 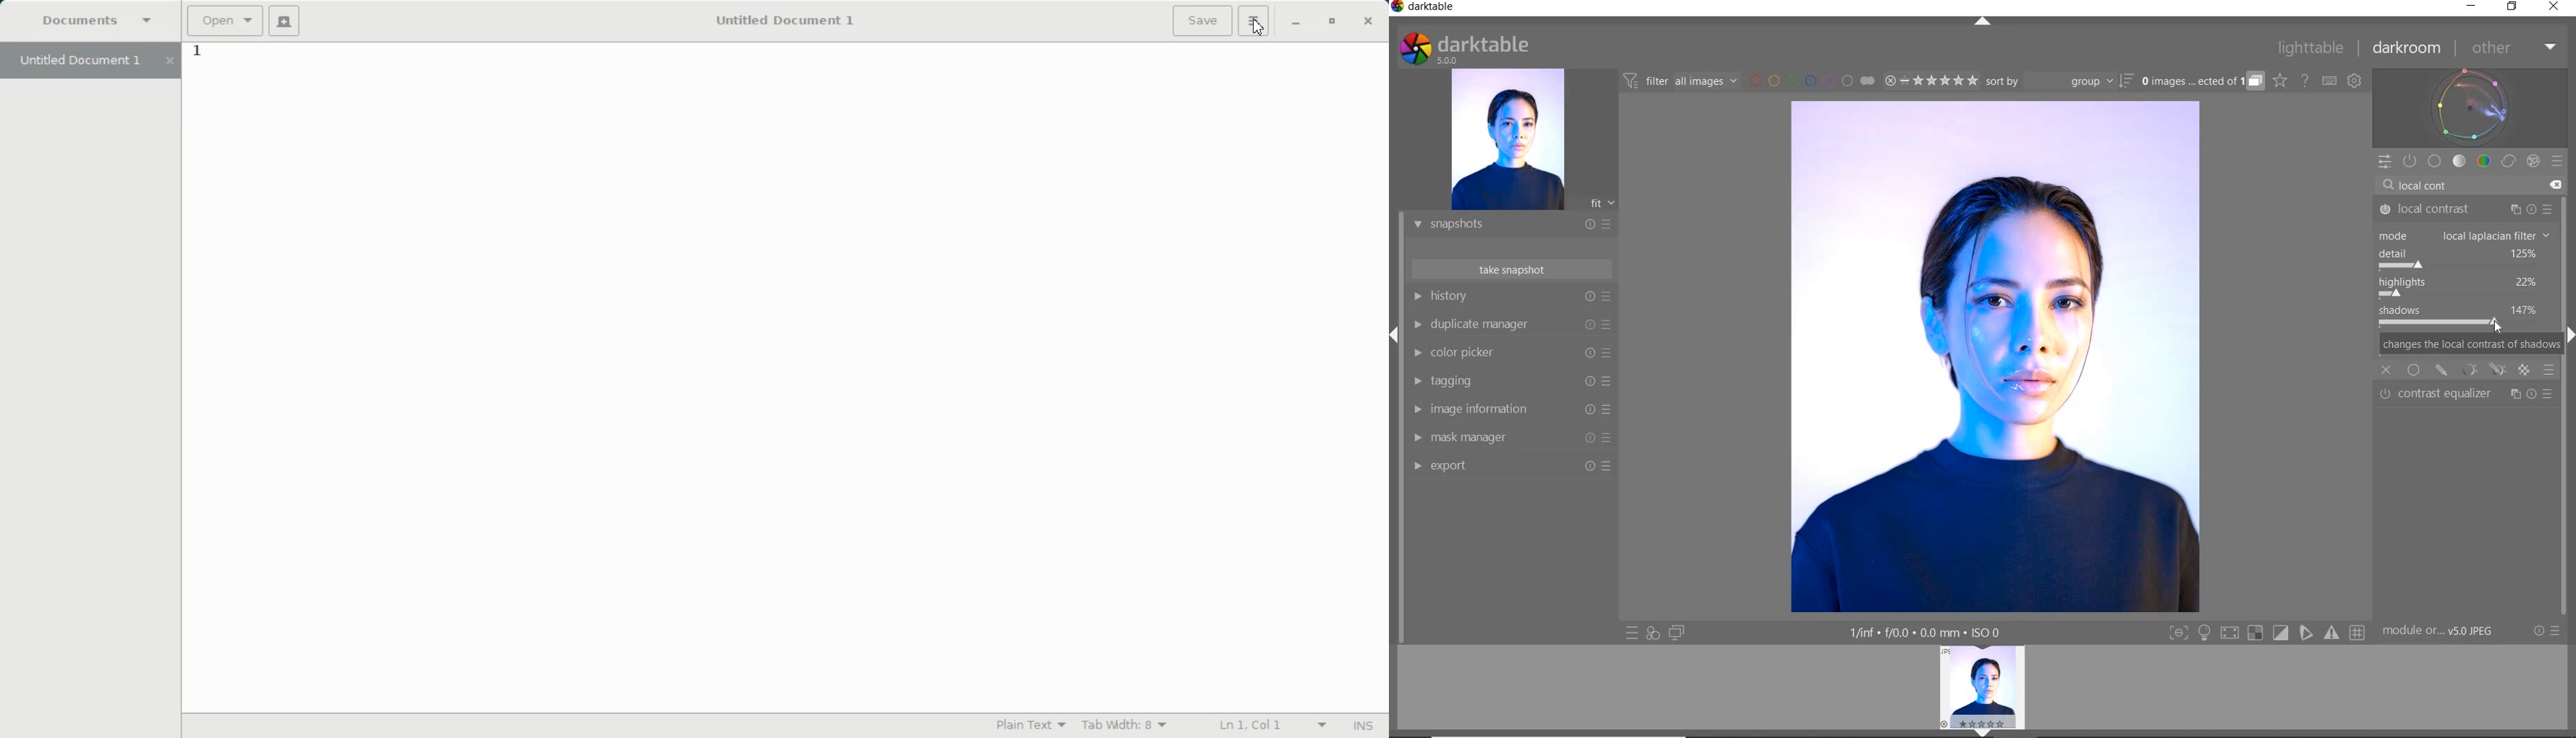 What do you see at coordinates (2460, 161) in the screenshot?
I see `TONE` at bounding box center [2460, 161].